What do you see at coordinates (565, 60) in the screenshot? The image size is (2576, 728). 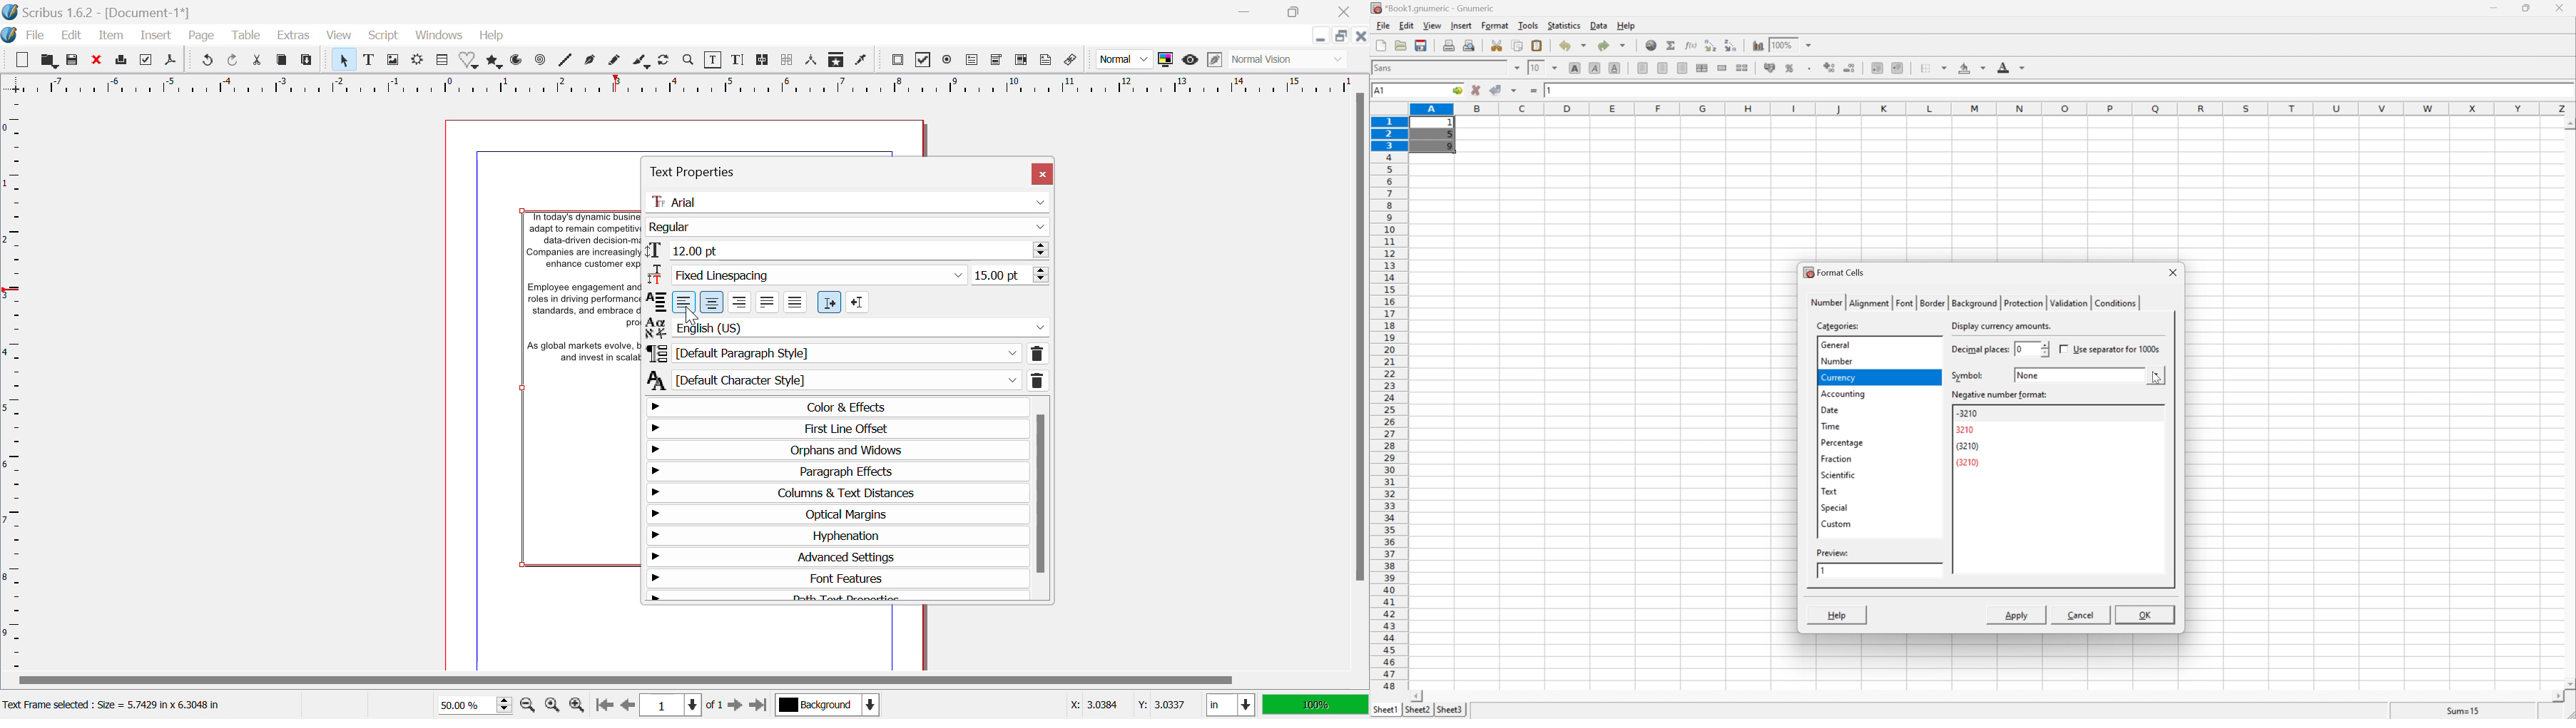 I see `Spiral` at bounding box center [565, 60].